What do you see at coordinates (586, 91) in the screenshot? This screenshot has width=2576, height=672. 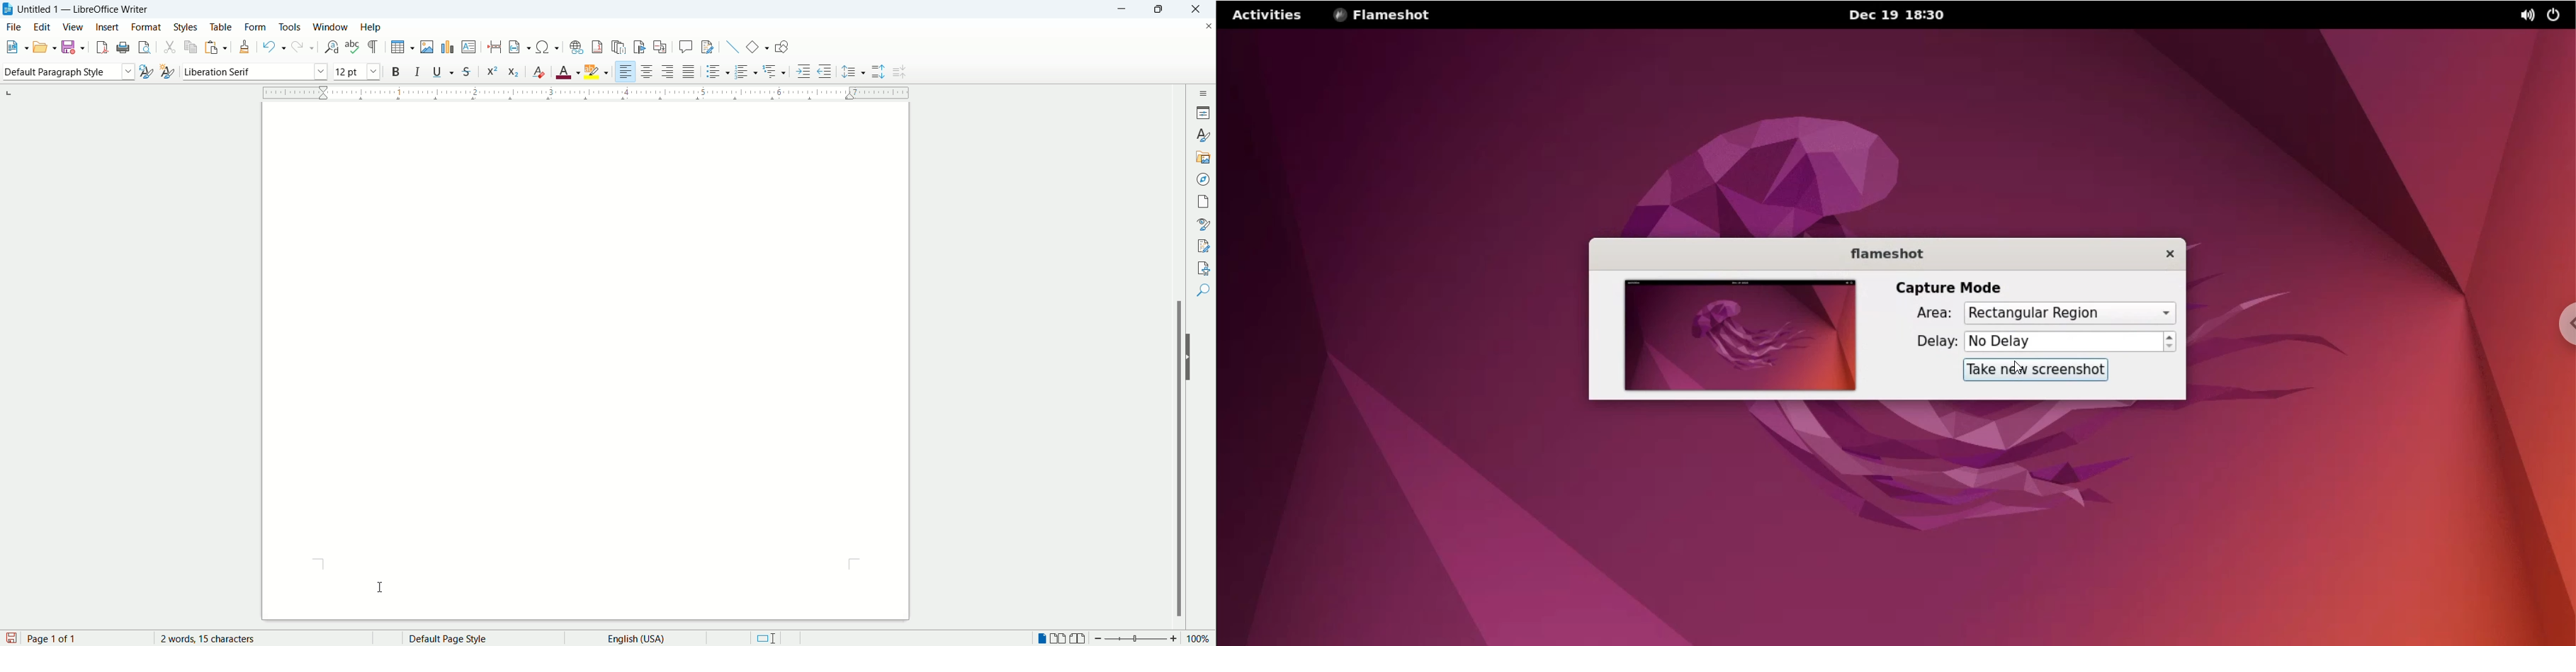 I see `ruler` at bounding box center [586, 91].